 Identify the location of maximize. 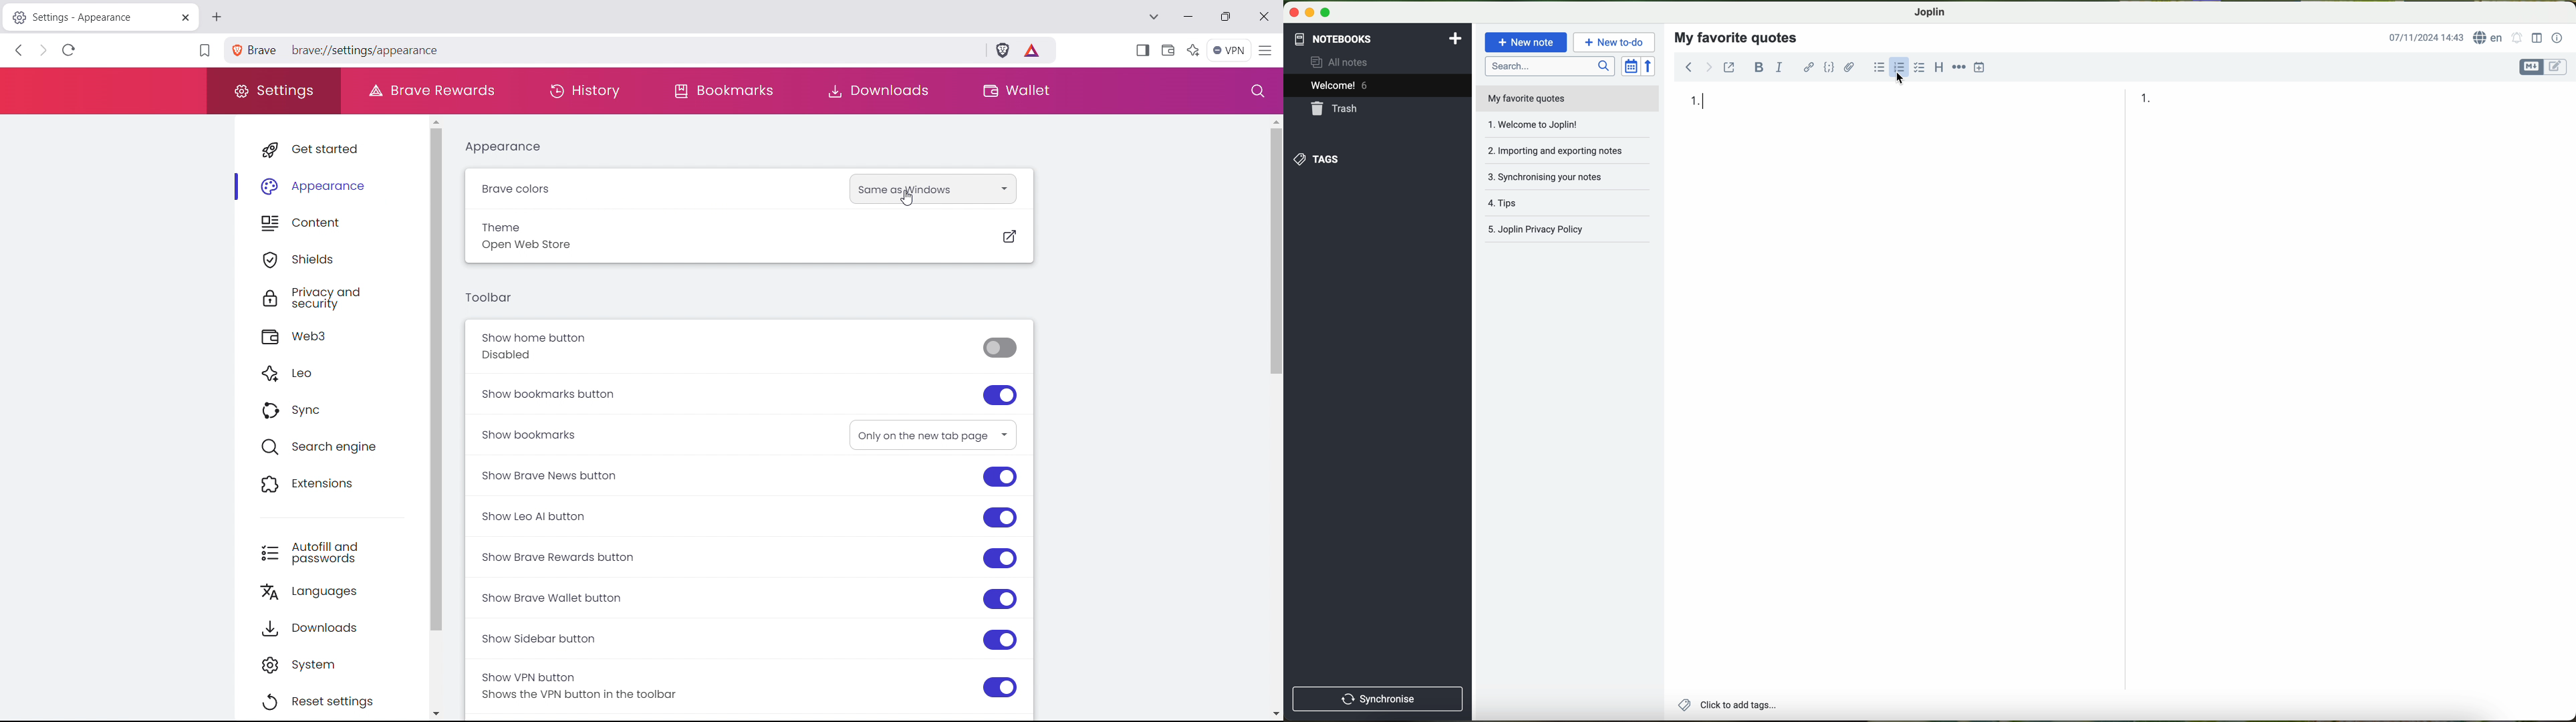
(1325, 15).